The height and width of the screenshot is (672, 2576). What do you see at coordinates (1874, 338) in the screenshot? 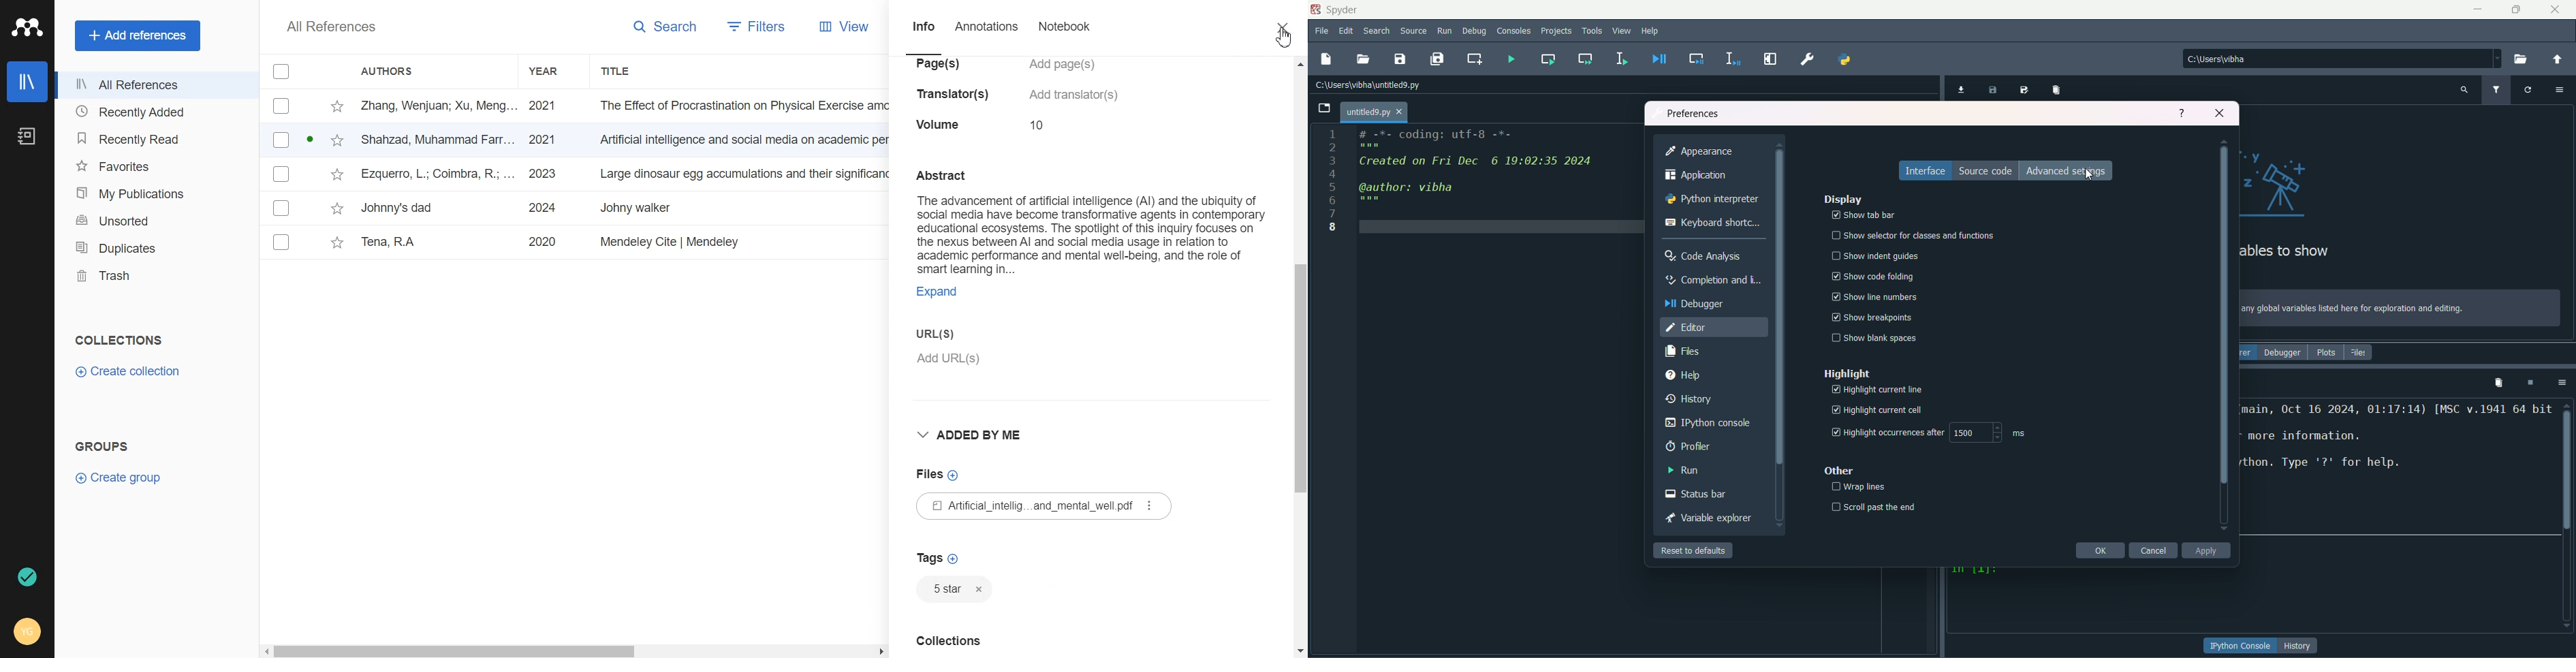
I see `show blank spaces` at bounding box center [1874, 338].